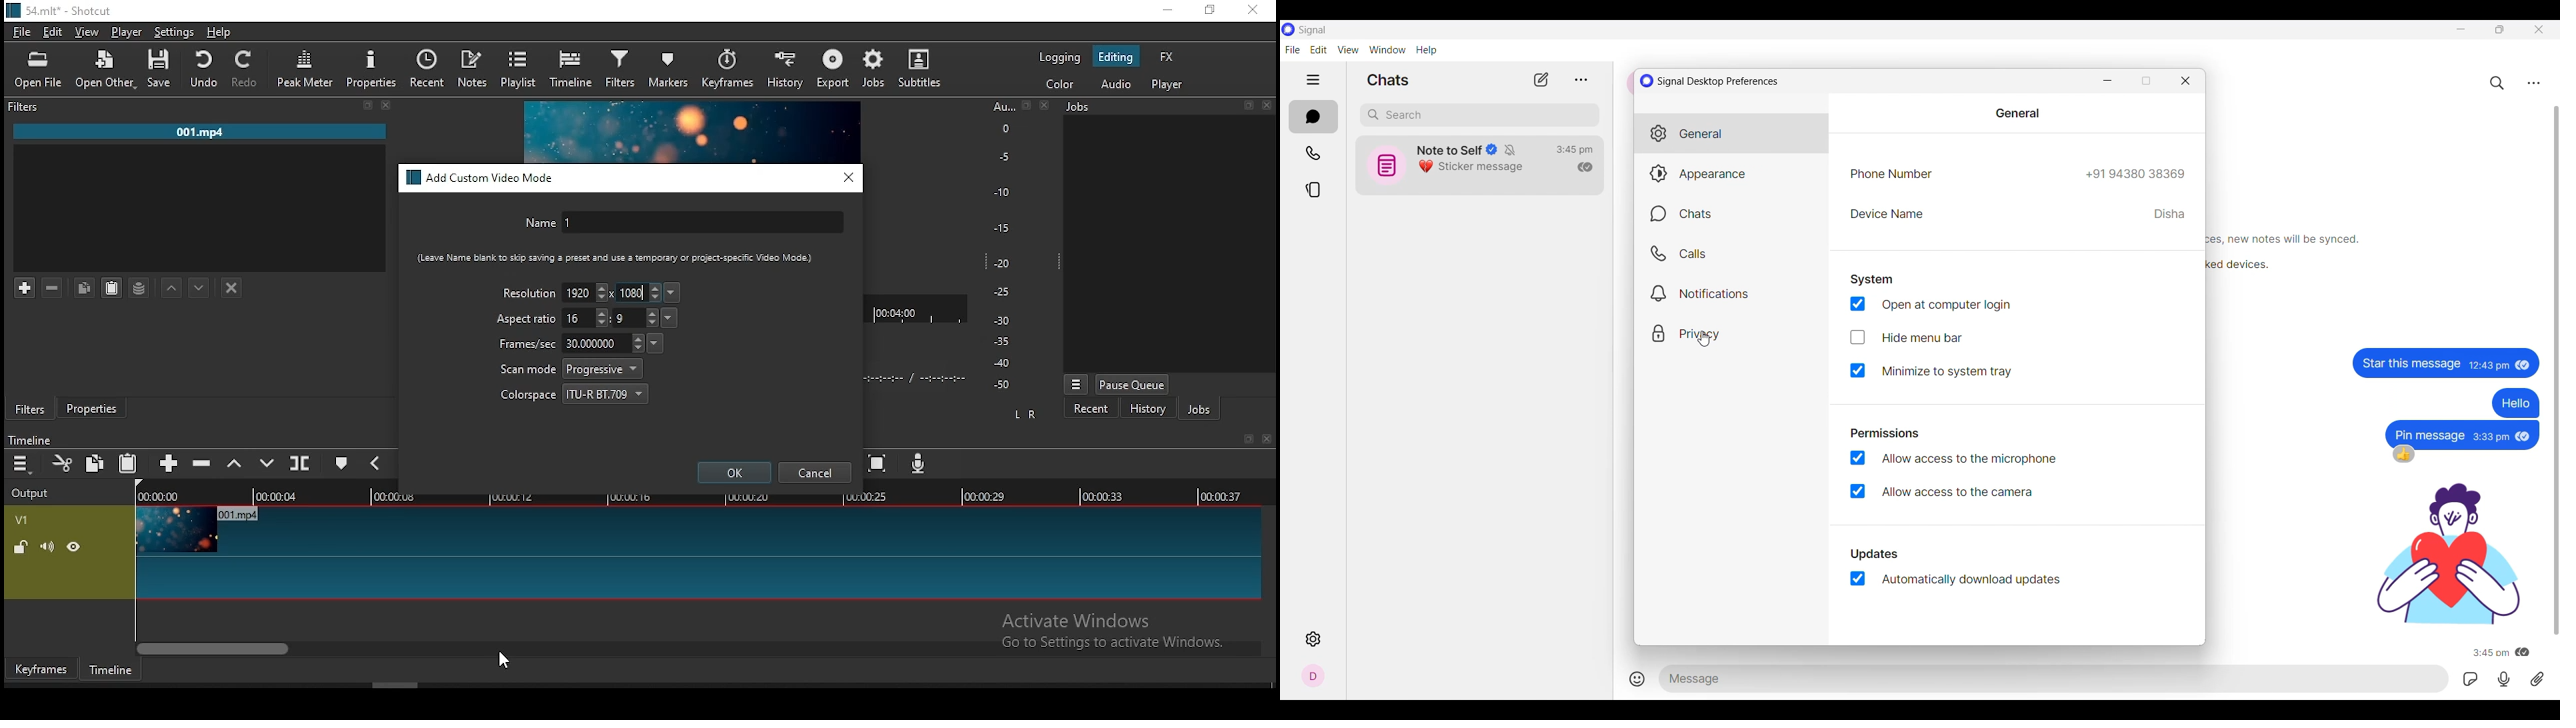 The height and width of the screenshot is (728, 2576). What do you see at coordinates (607, 258) in the screenshot?
I see `{Leave Name blank to 5kip saving a preset and use a temporary Of project-speciic Video Mode)` at bounding box center [607, 258].